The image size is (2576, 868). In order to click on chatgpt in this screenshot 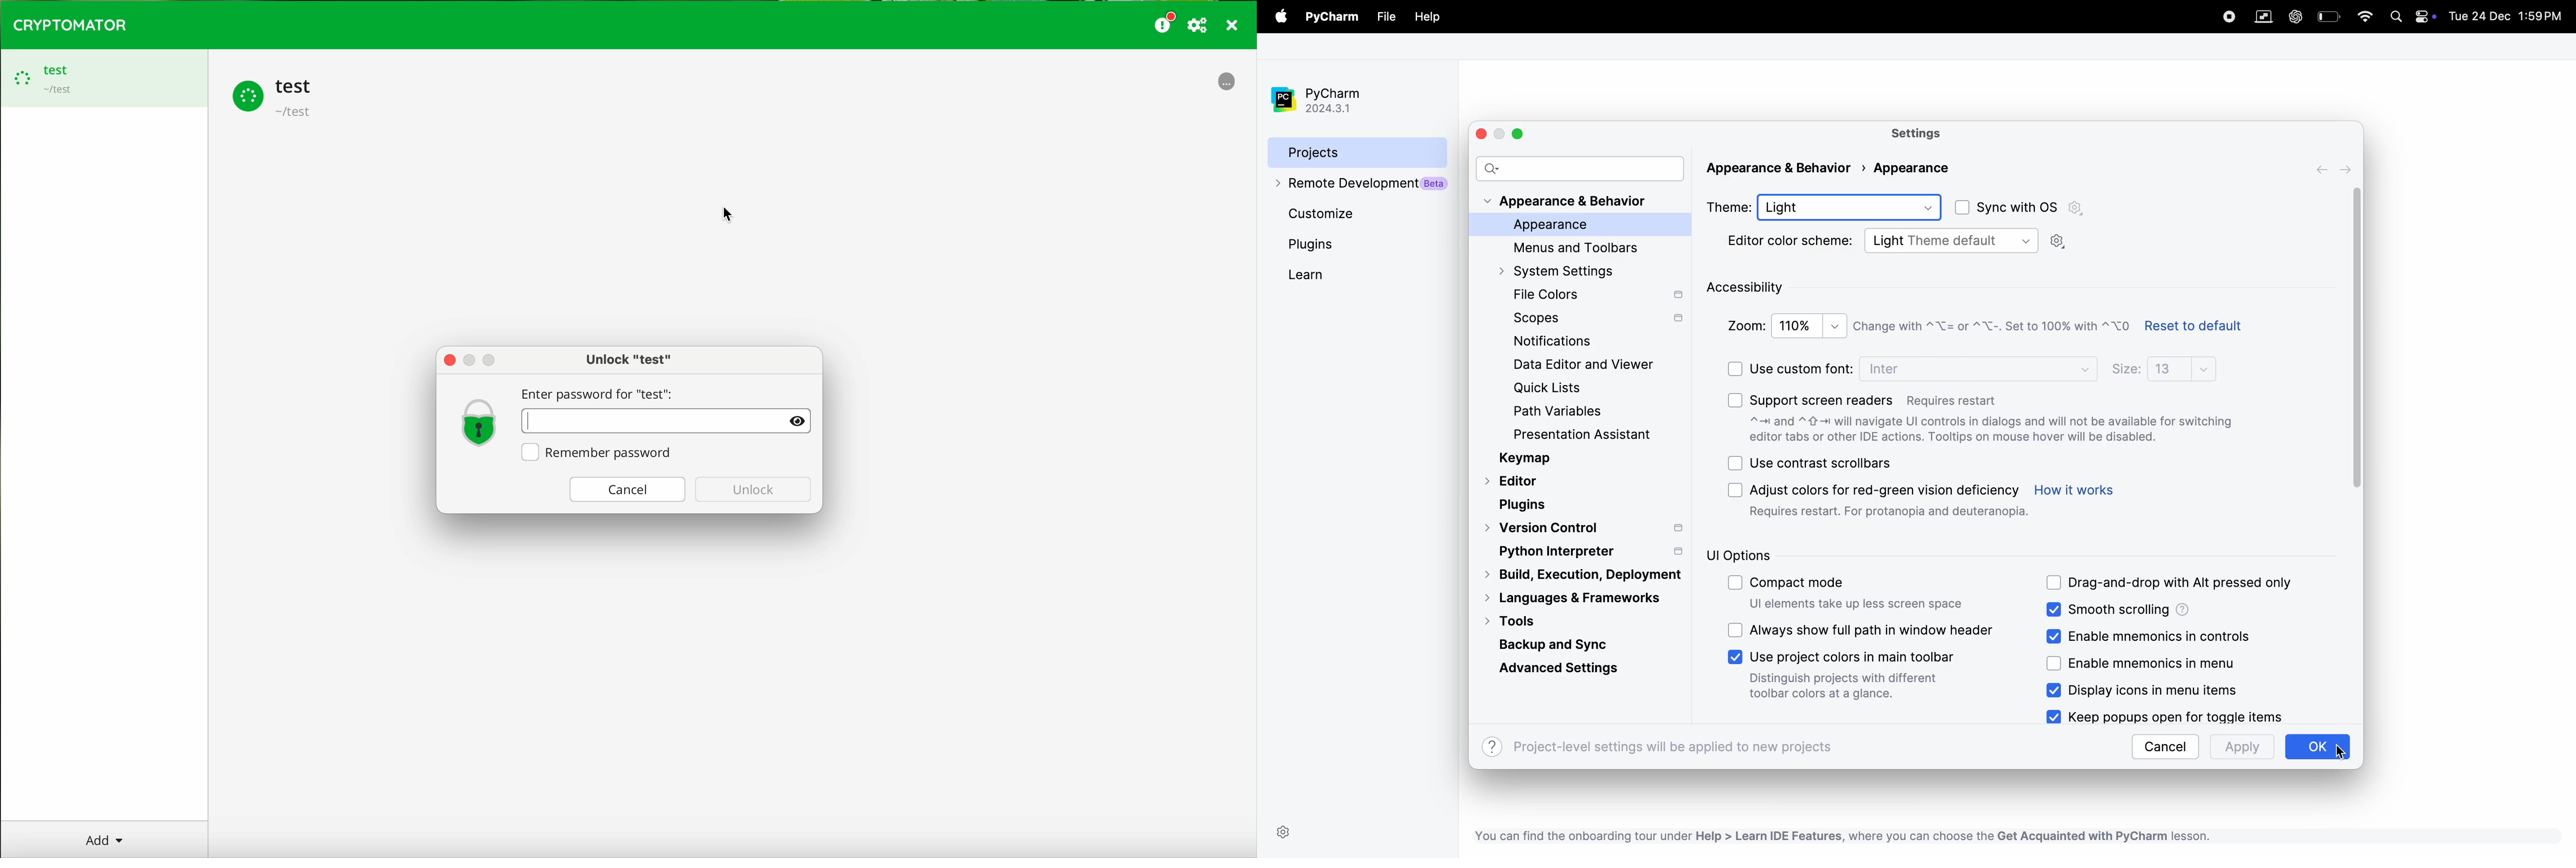, I will do `click(2296, 14)`.